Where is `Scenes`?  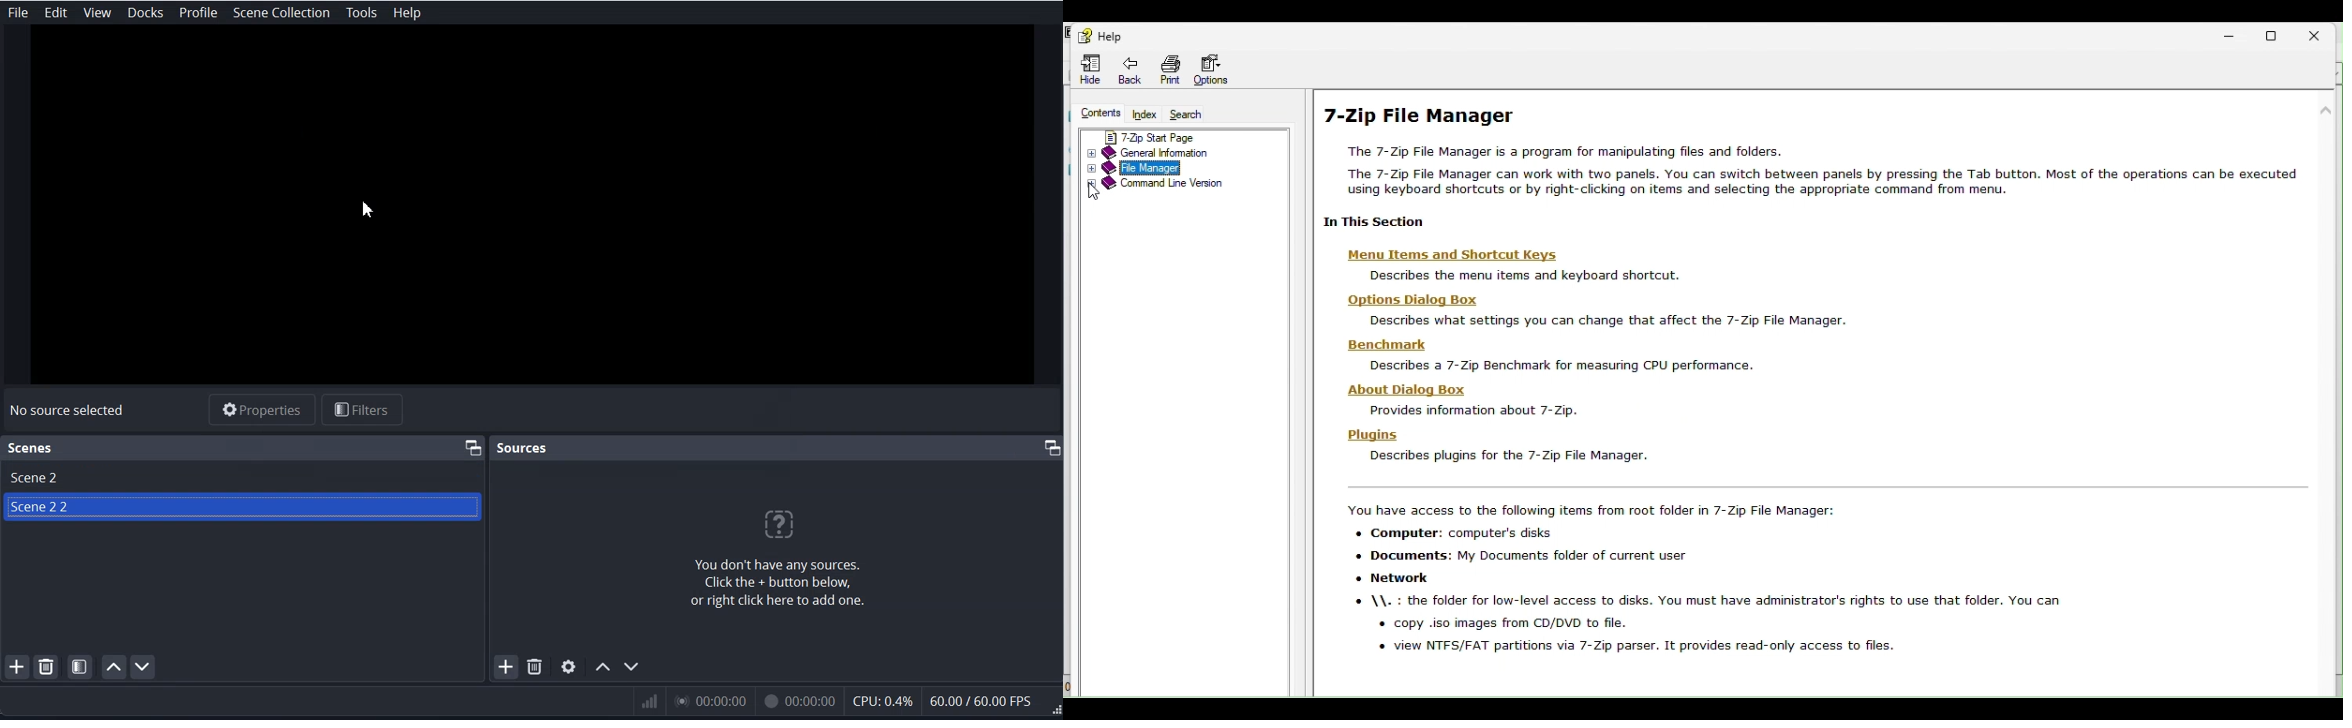
Scenes is located at coordinates (31, 448).